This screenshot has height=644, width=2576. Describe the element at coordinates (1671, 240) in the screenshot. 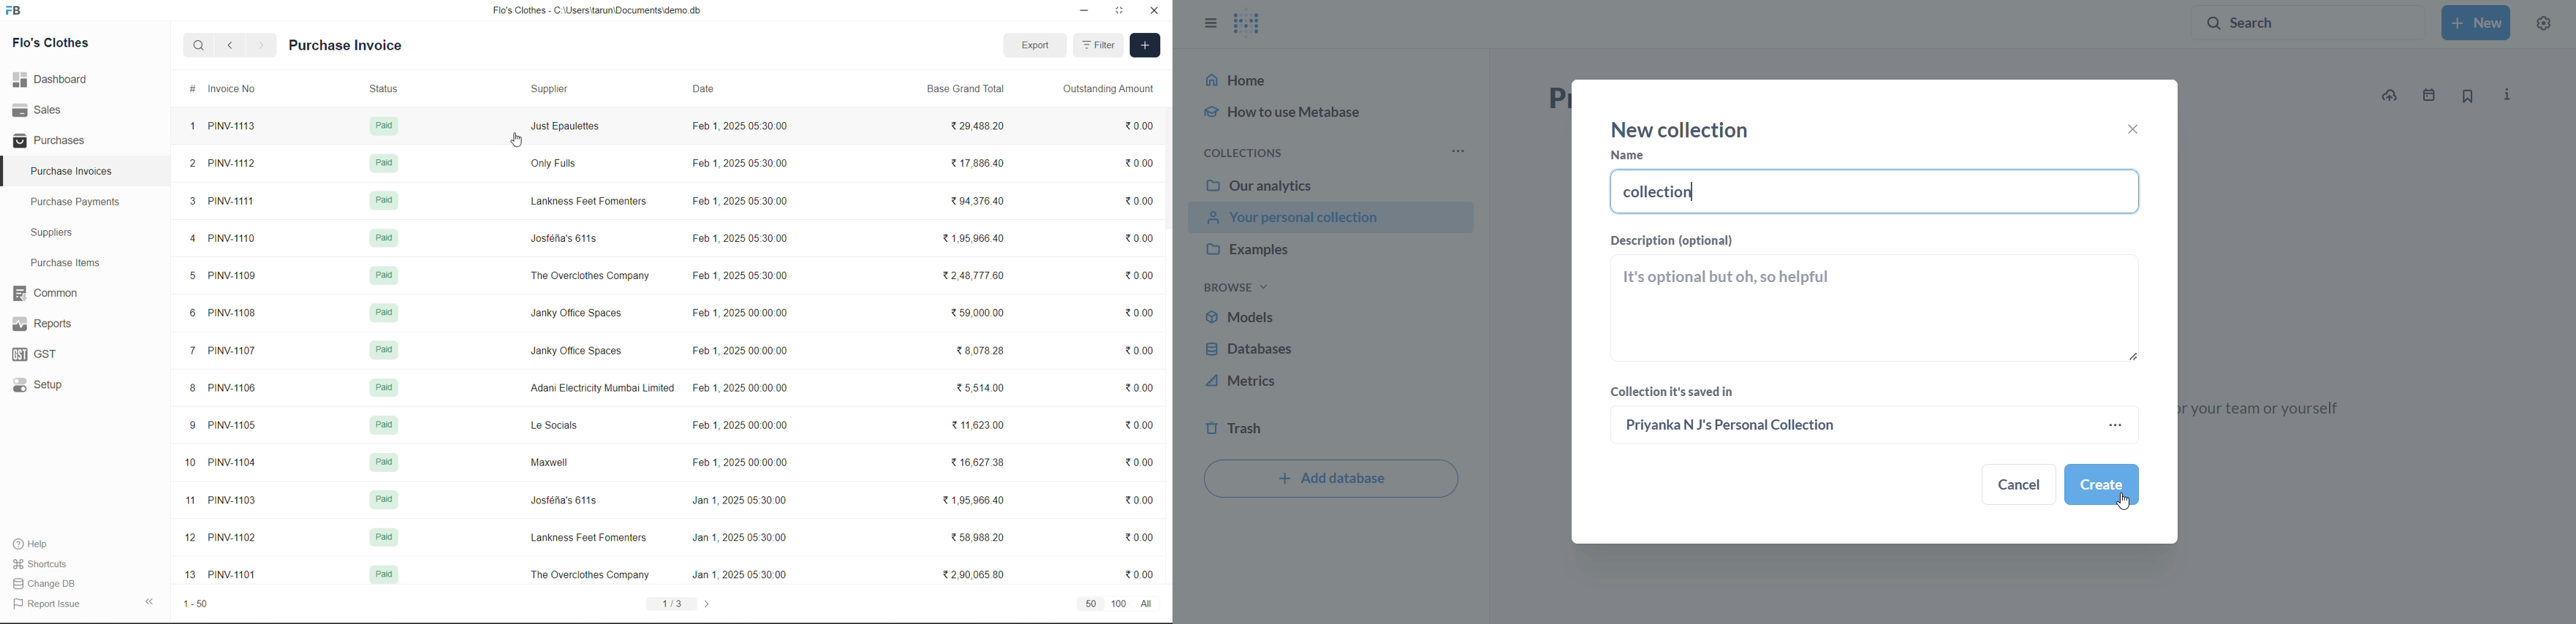

I see `Description(OPTIONAL)` at that location.